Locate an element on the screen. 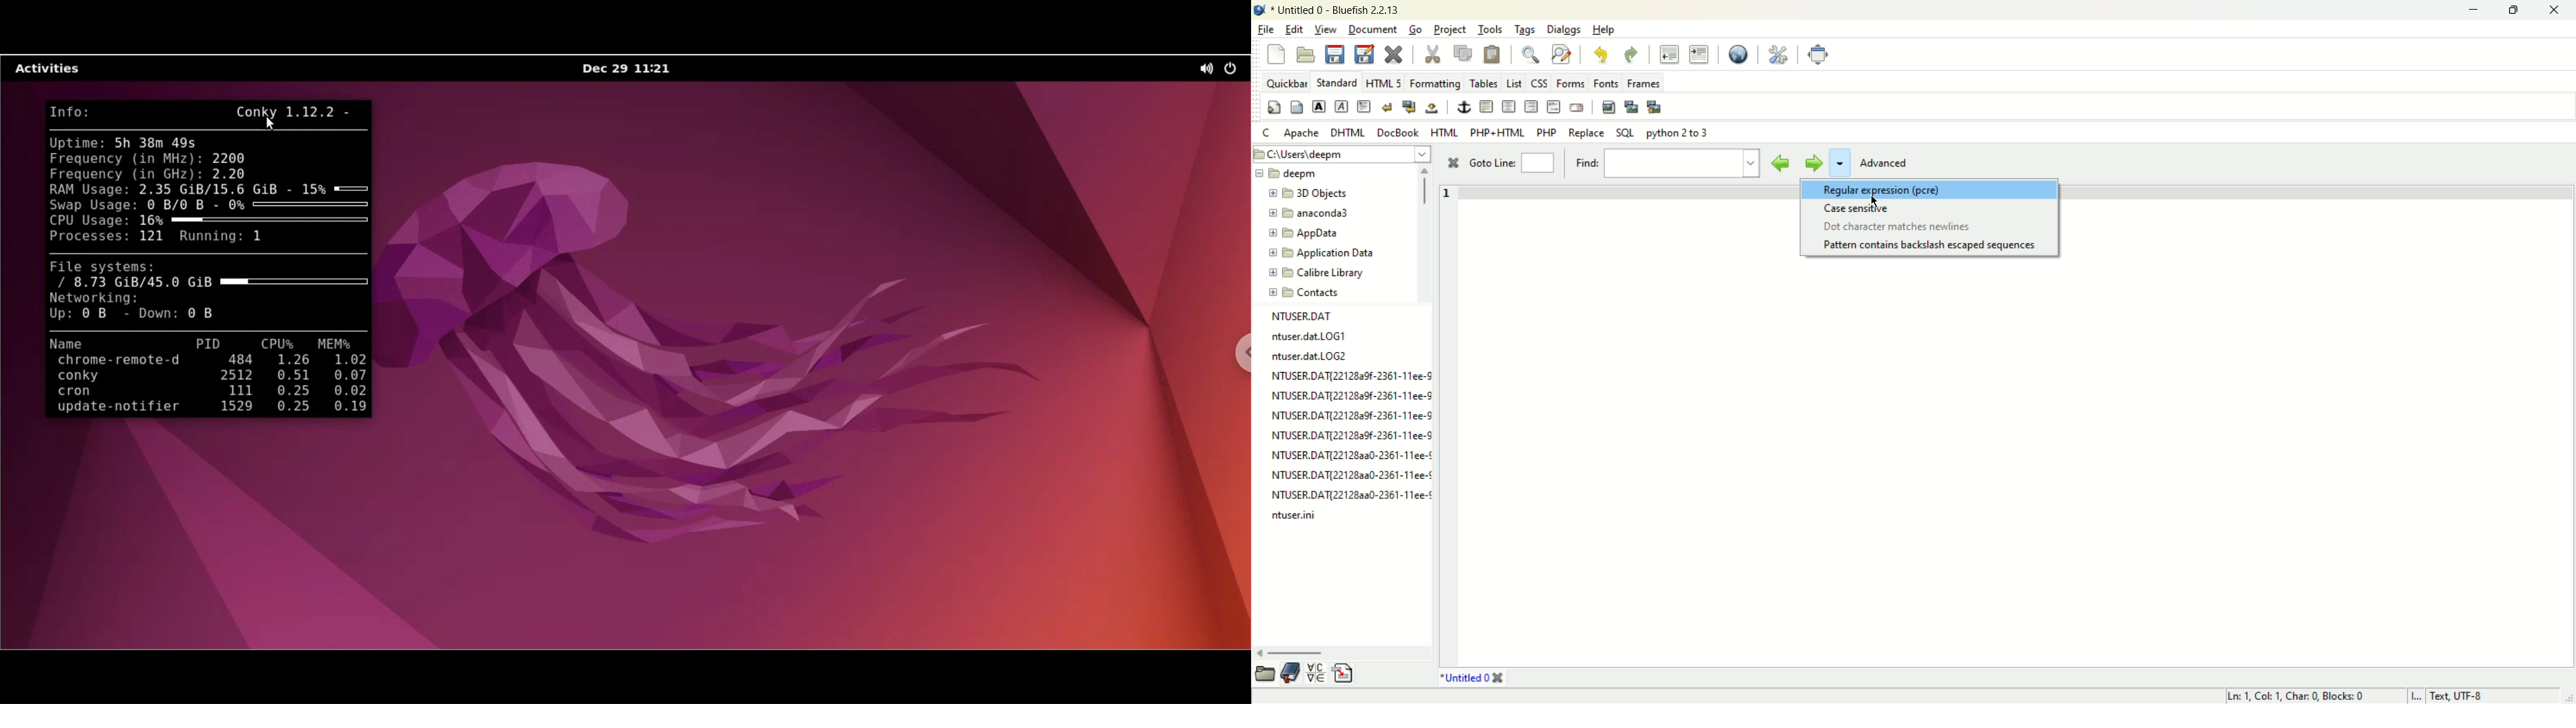 Image resolution: width=2576 pixels, height=728 pixels. tables is located at coordinates (1484, 82).